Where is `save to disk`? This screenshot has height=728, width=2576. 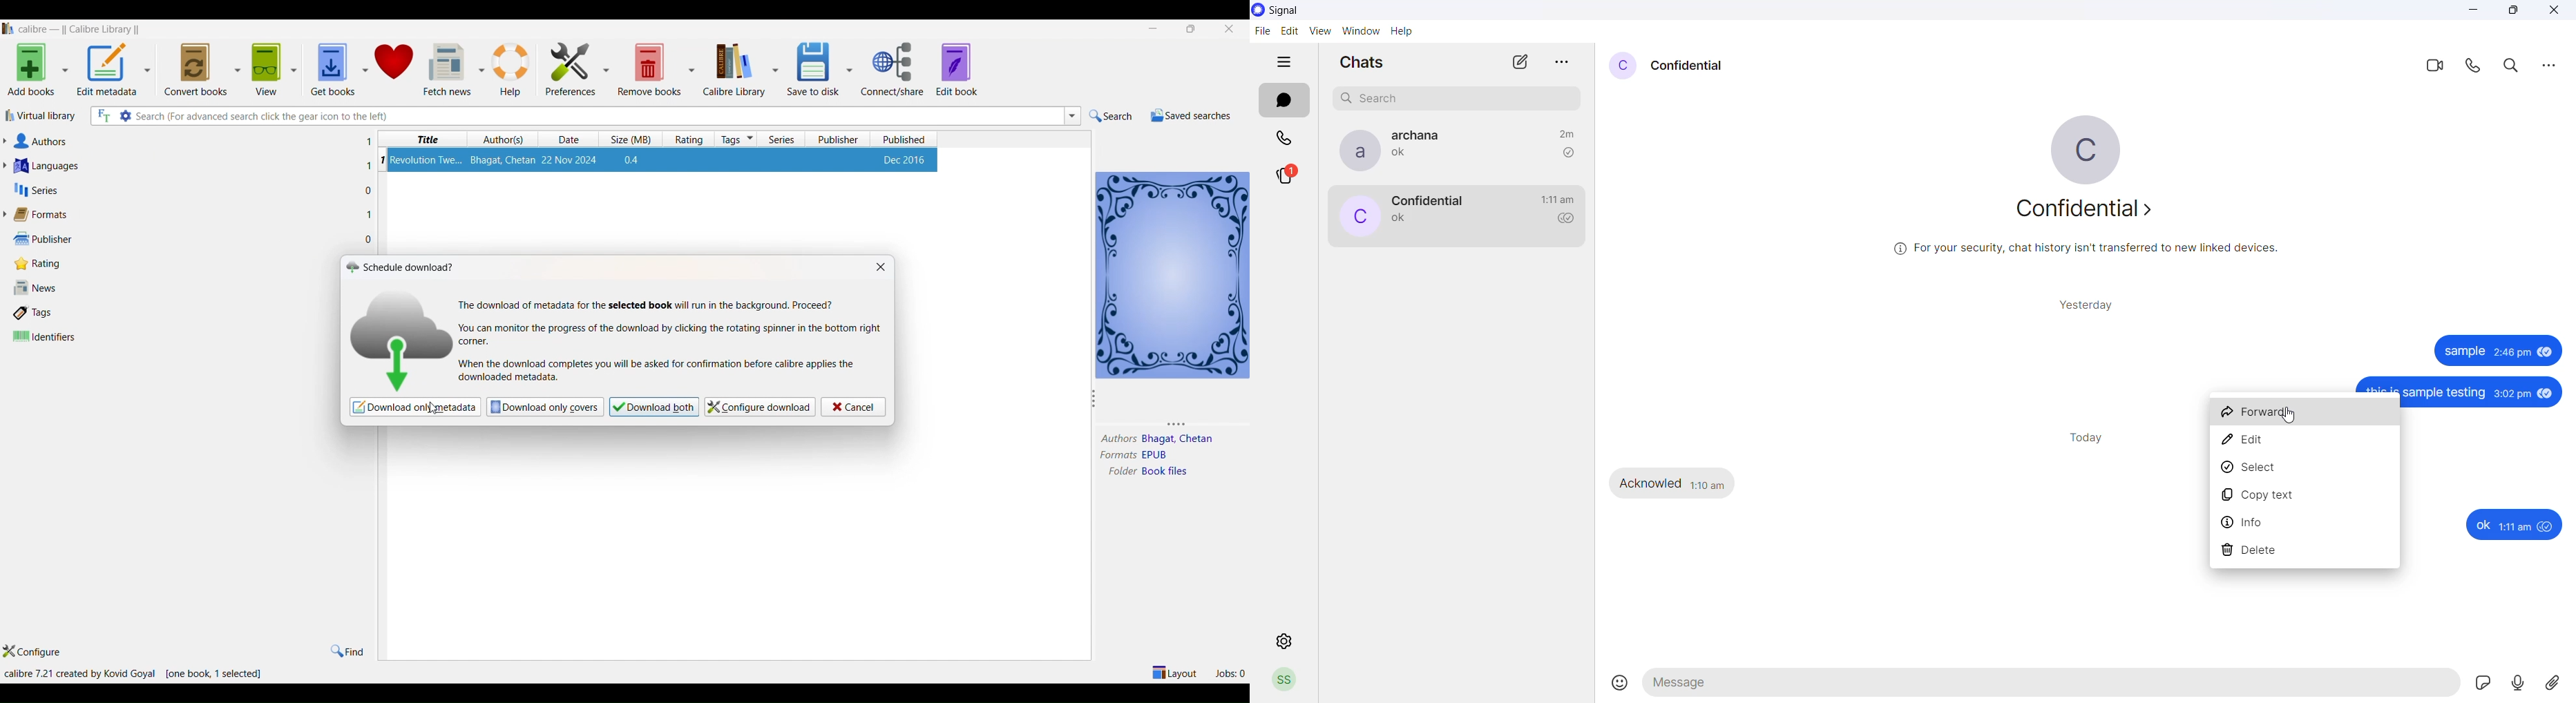 save to disk is located at coordinates (812, 66).